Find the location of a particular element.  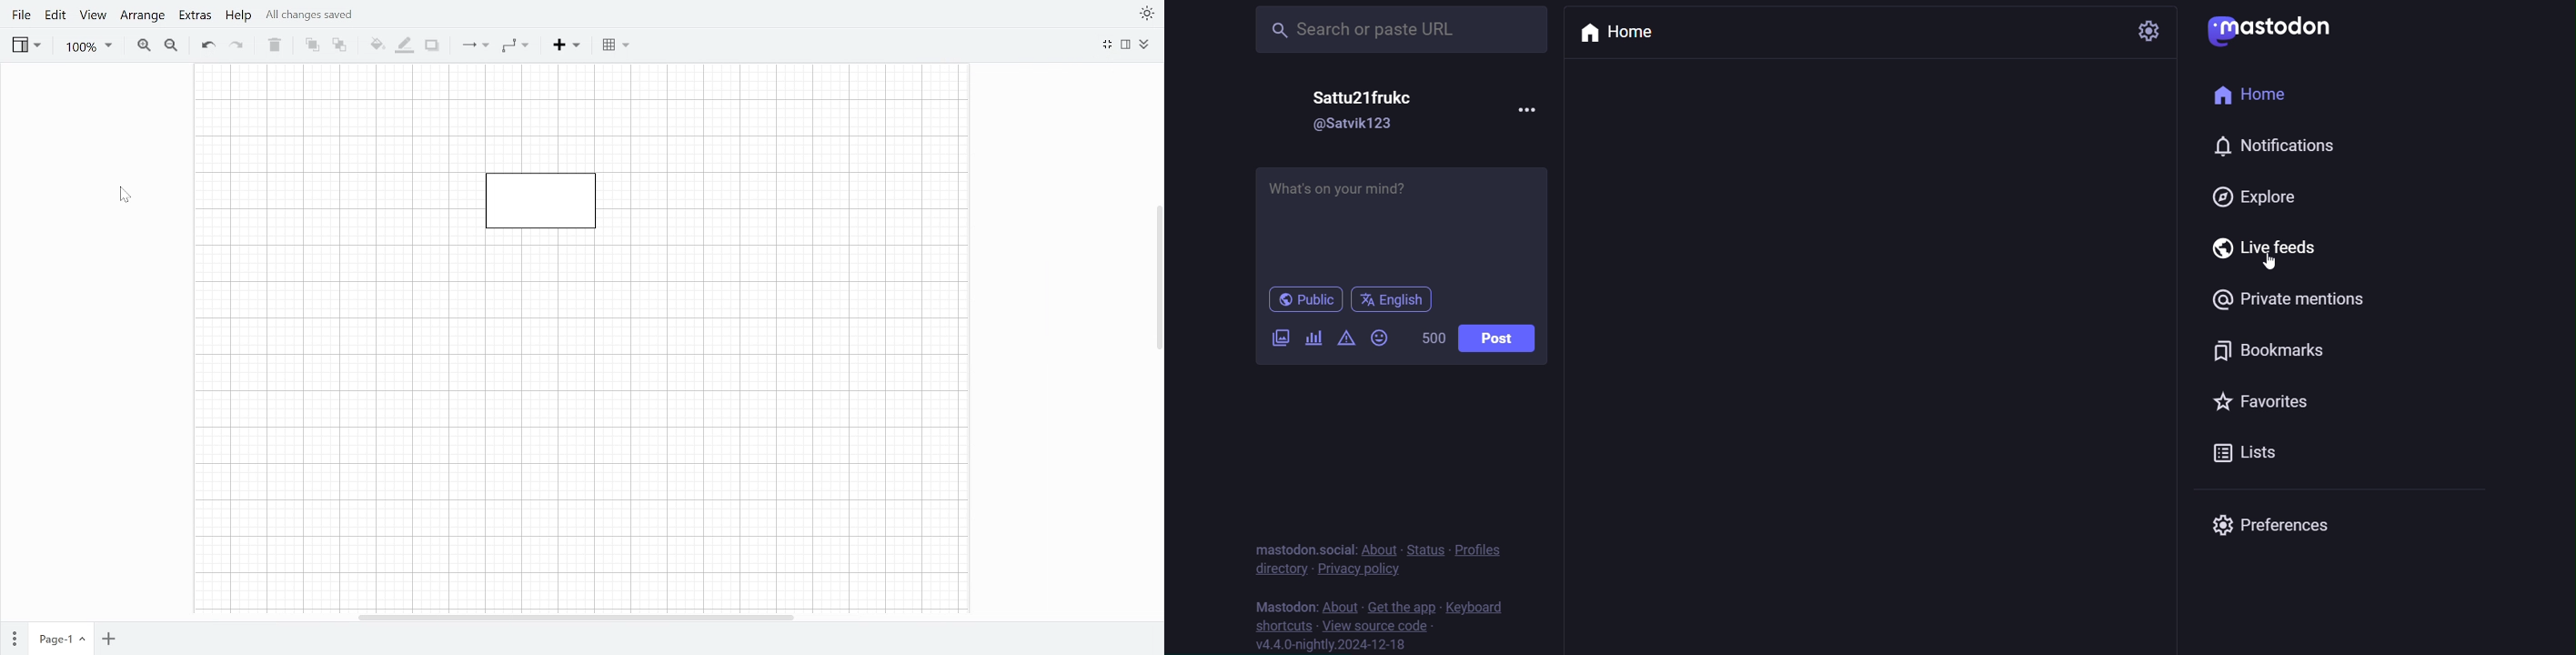

poll is located at coordinates (1315, 336).